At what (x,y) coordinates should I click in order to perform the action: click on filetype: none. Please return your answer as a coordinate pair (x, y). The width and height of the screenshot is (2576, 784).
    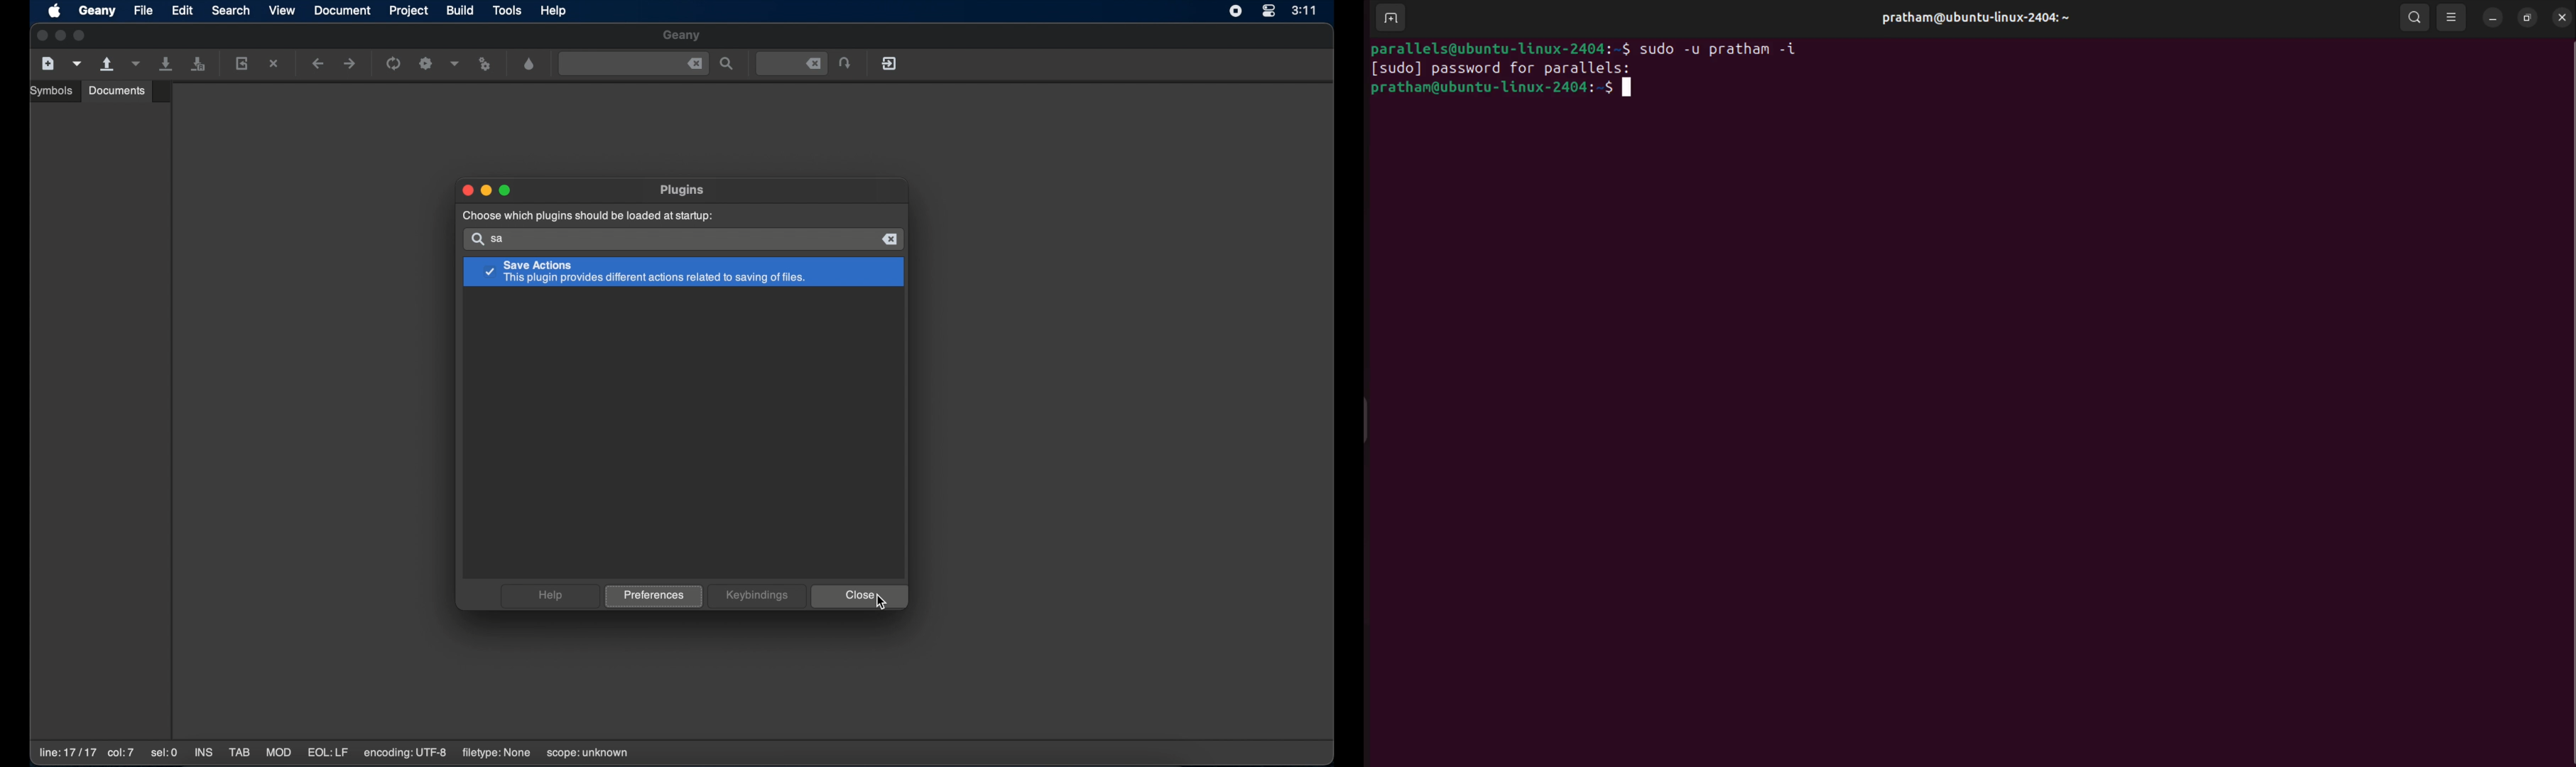
    Looking at the image, I should click on (496, 753).